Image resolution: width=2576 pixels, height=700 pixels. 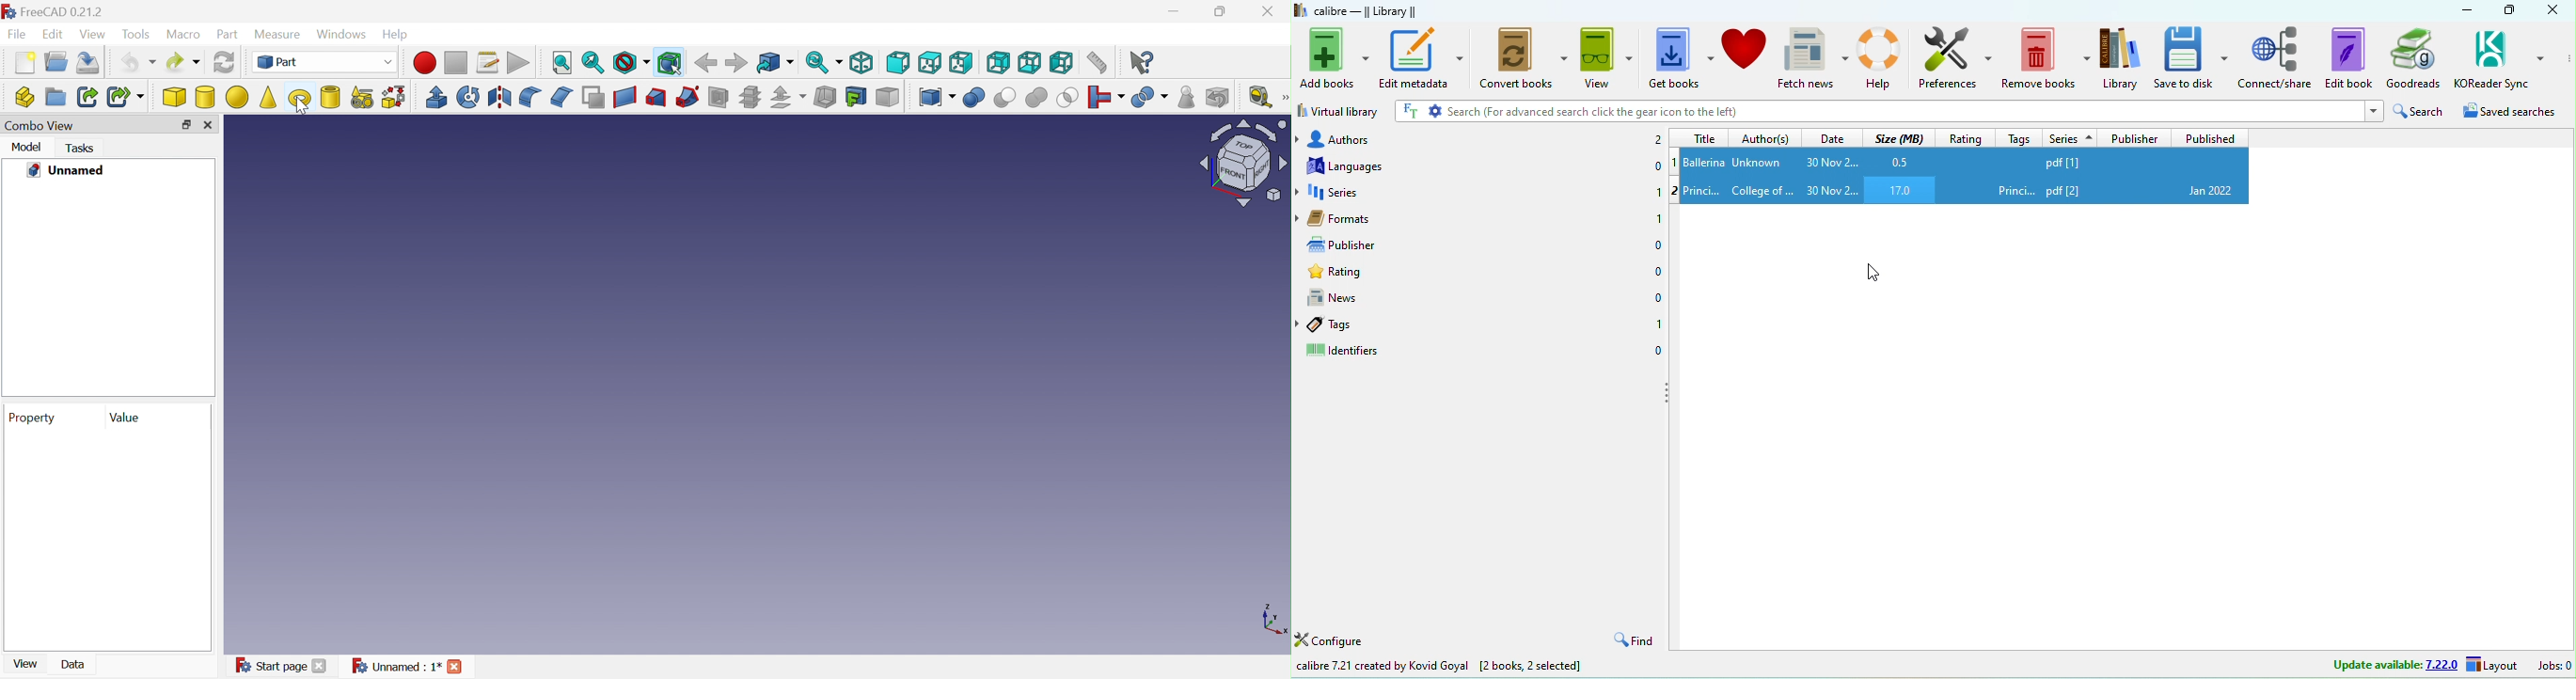 What do you see at coordinates (1366, 270) in the screenshot?
I see `rating` at bounding box center [1366, 270].